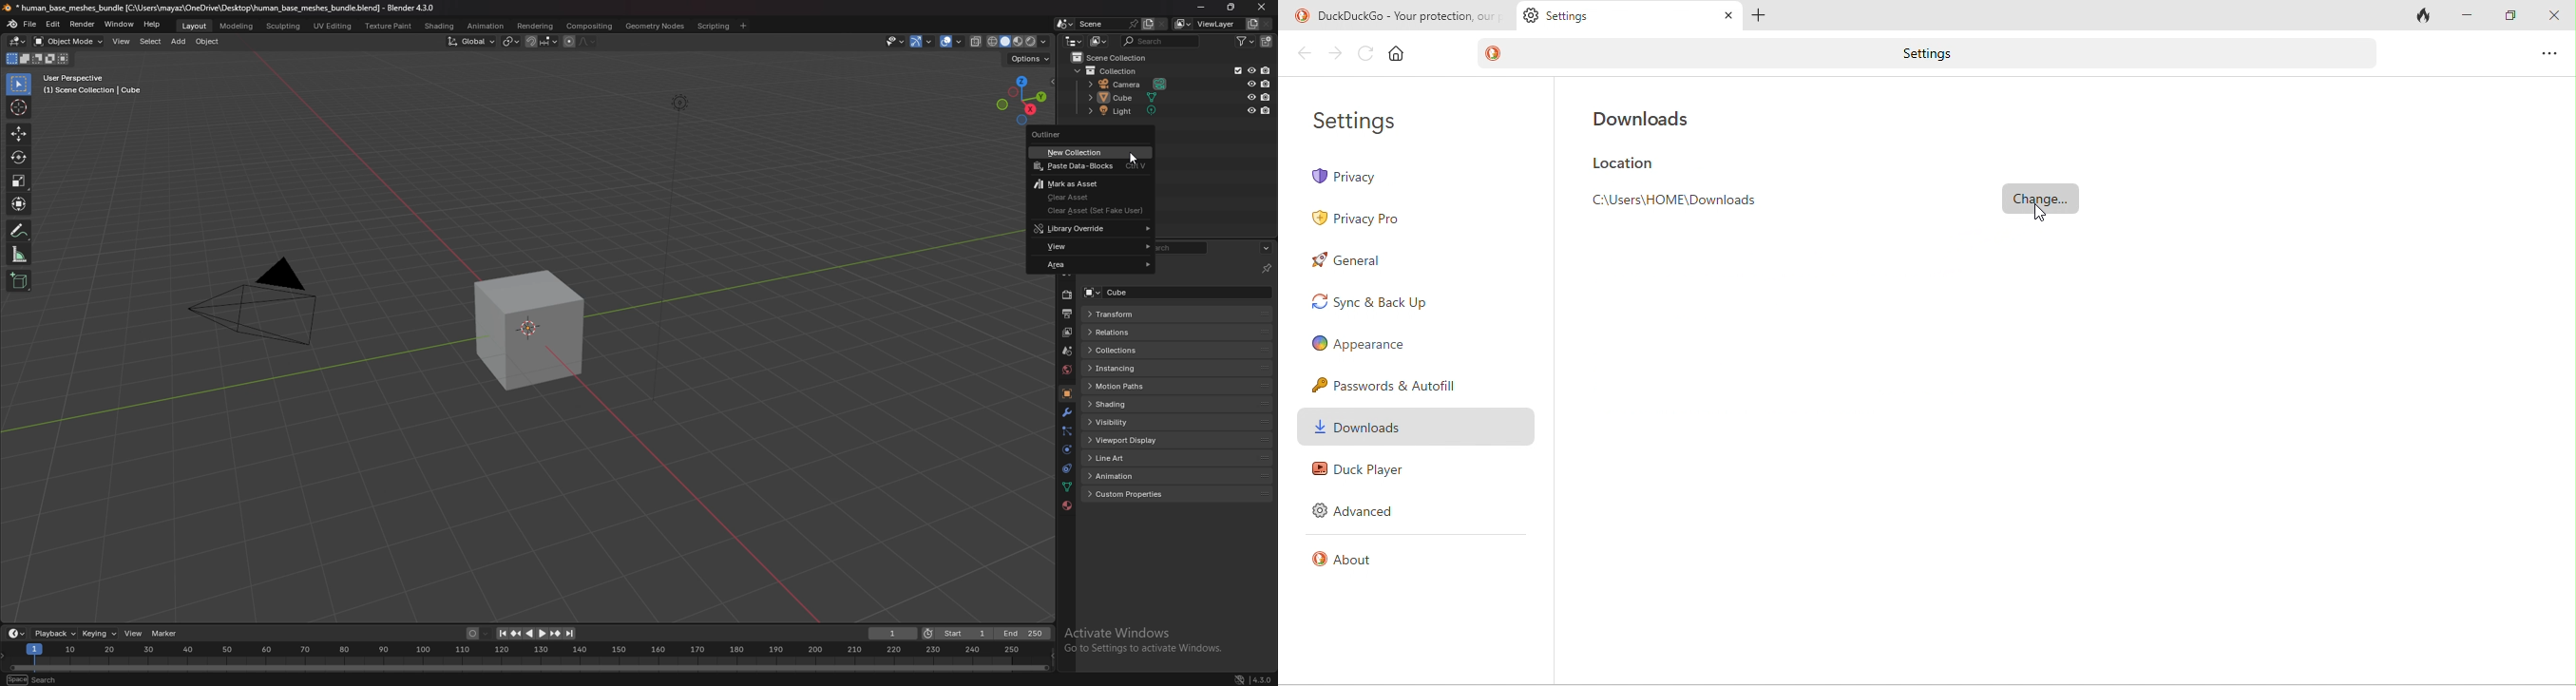 The width and height of the screenshot is (2576, 700). What do you see at coordinates (1074, 41) in the screenshot?
I see `editor type` at bounding box center [1074, 41].